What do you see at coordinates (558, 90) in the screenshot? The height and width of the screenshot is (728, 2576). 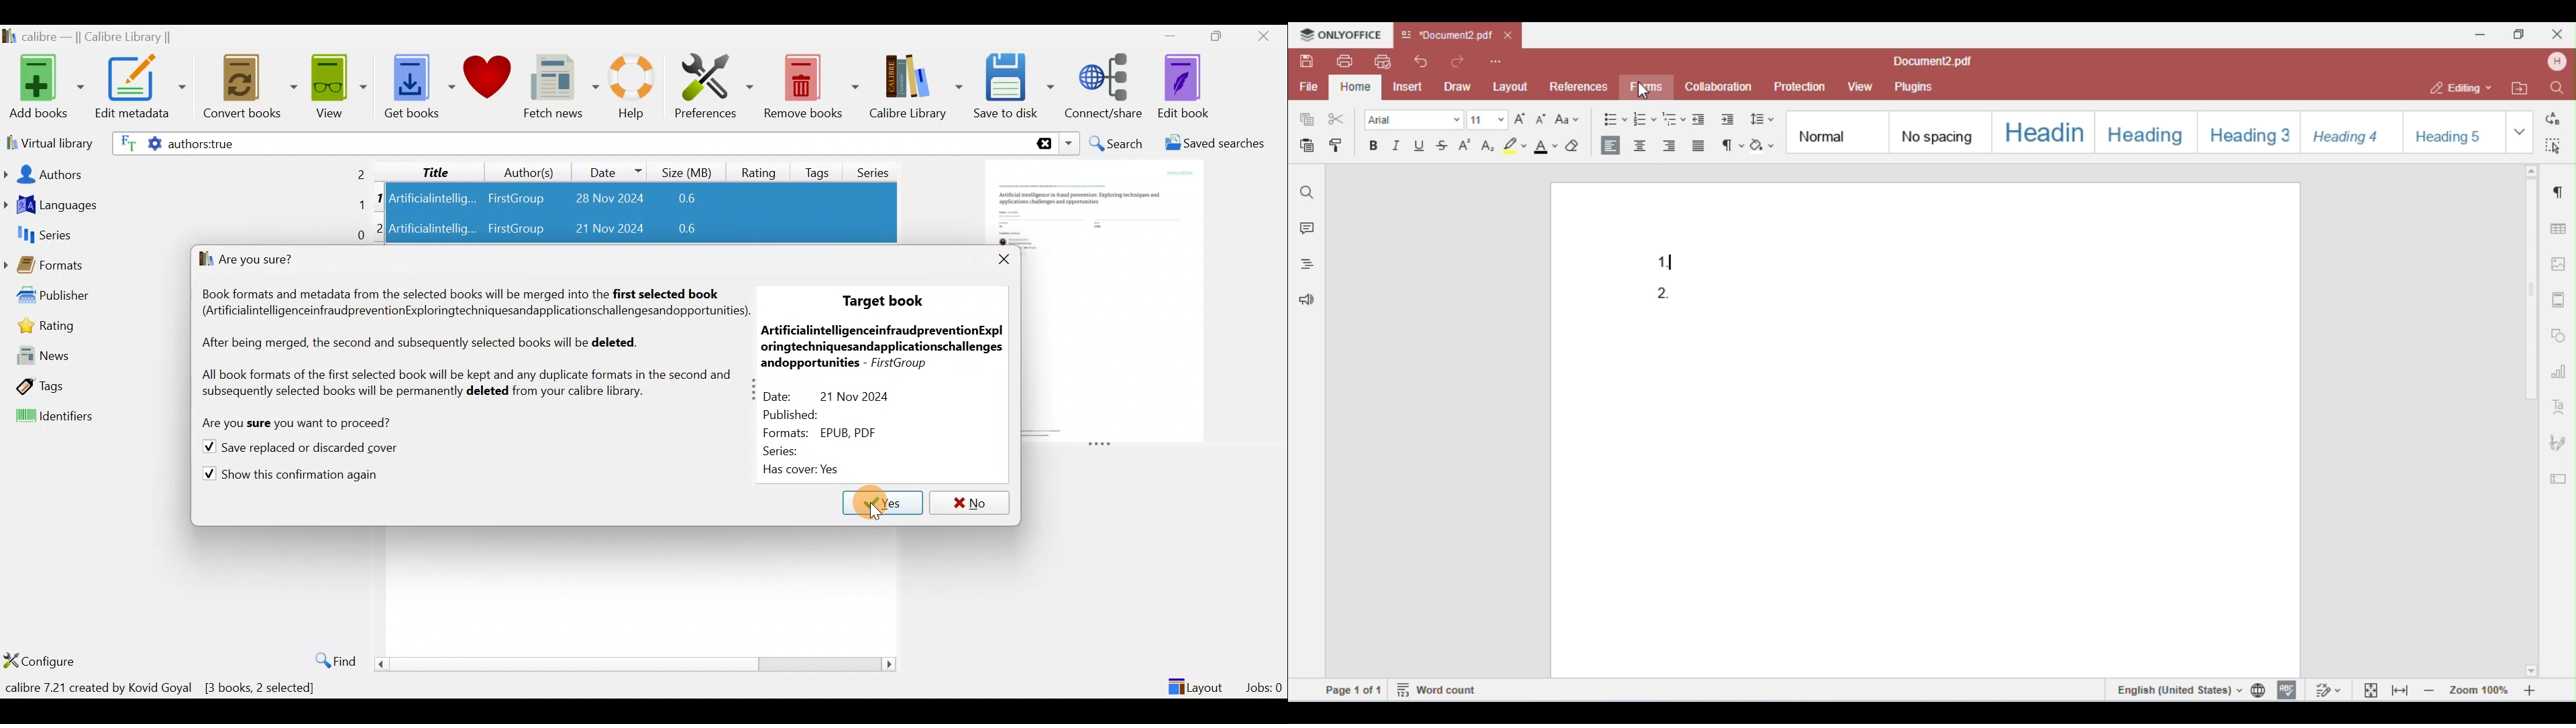 I see `Fetch news` at bounding box center [558, 90].